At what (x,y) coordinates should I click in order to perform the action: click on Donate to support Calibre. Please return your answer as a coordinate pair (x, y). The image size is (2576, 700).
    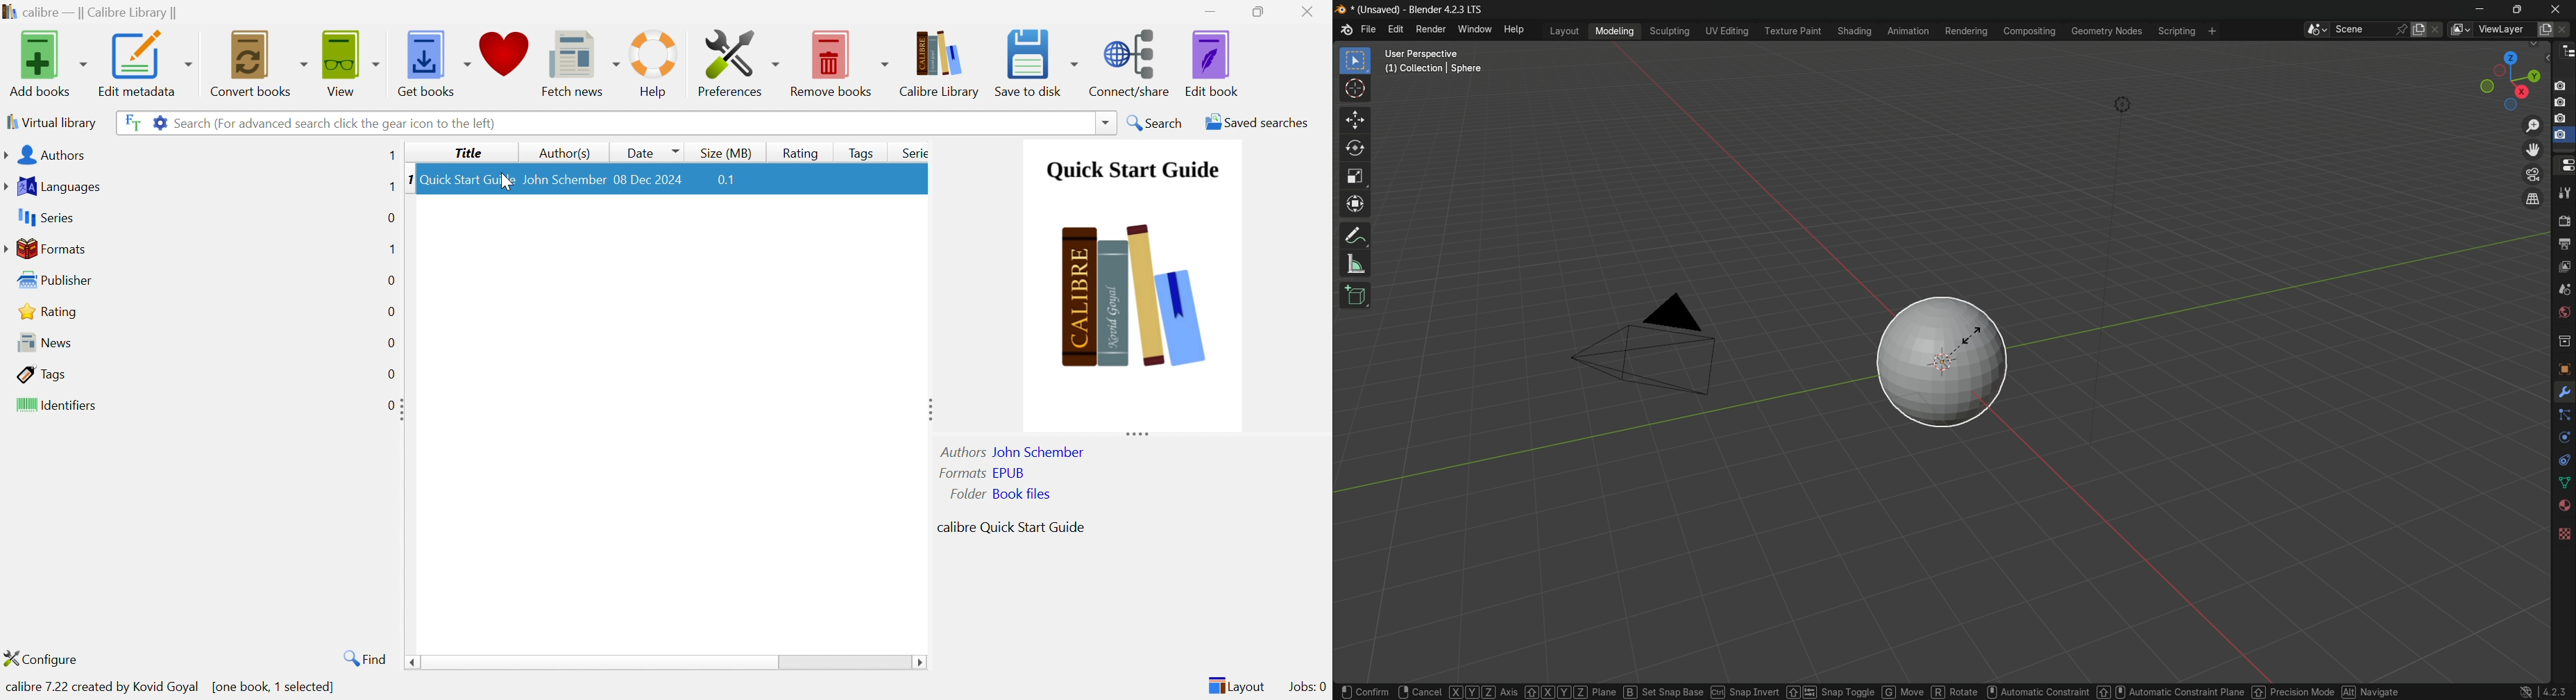
    Looking at the image, I should click on (505, 58).